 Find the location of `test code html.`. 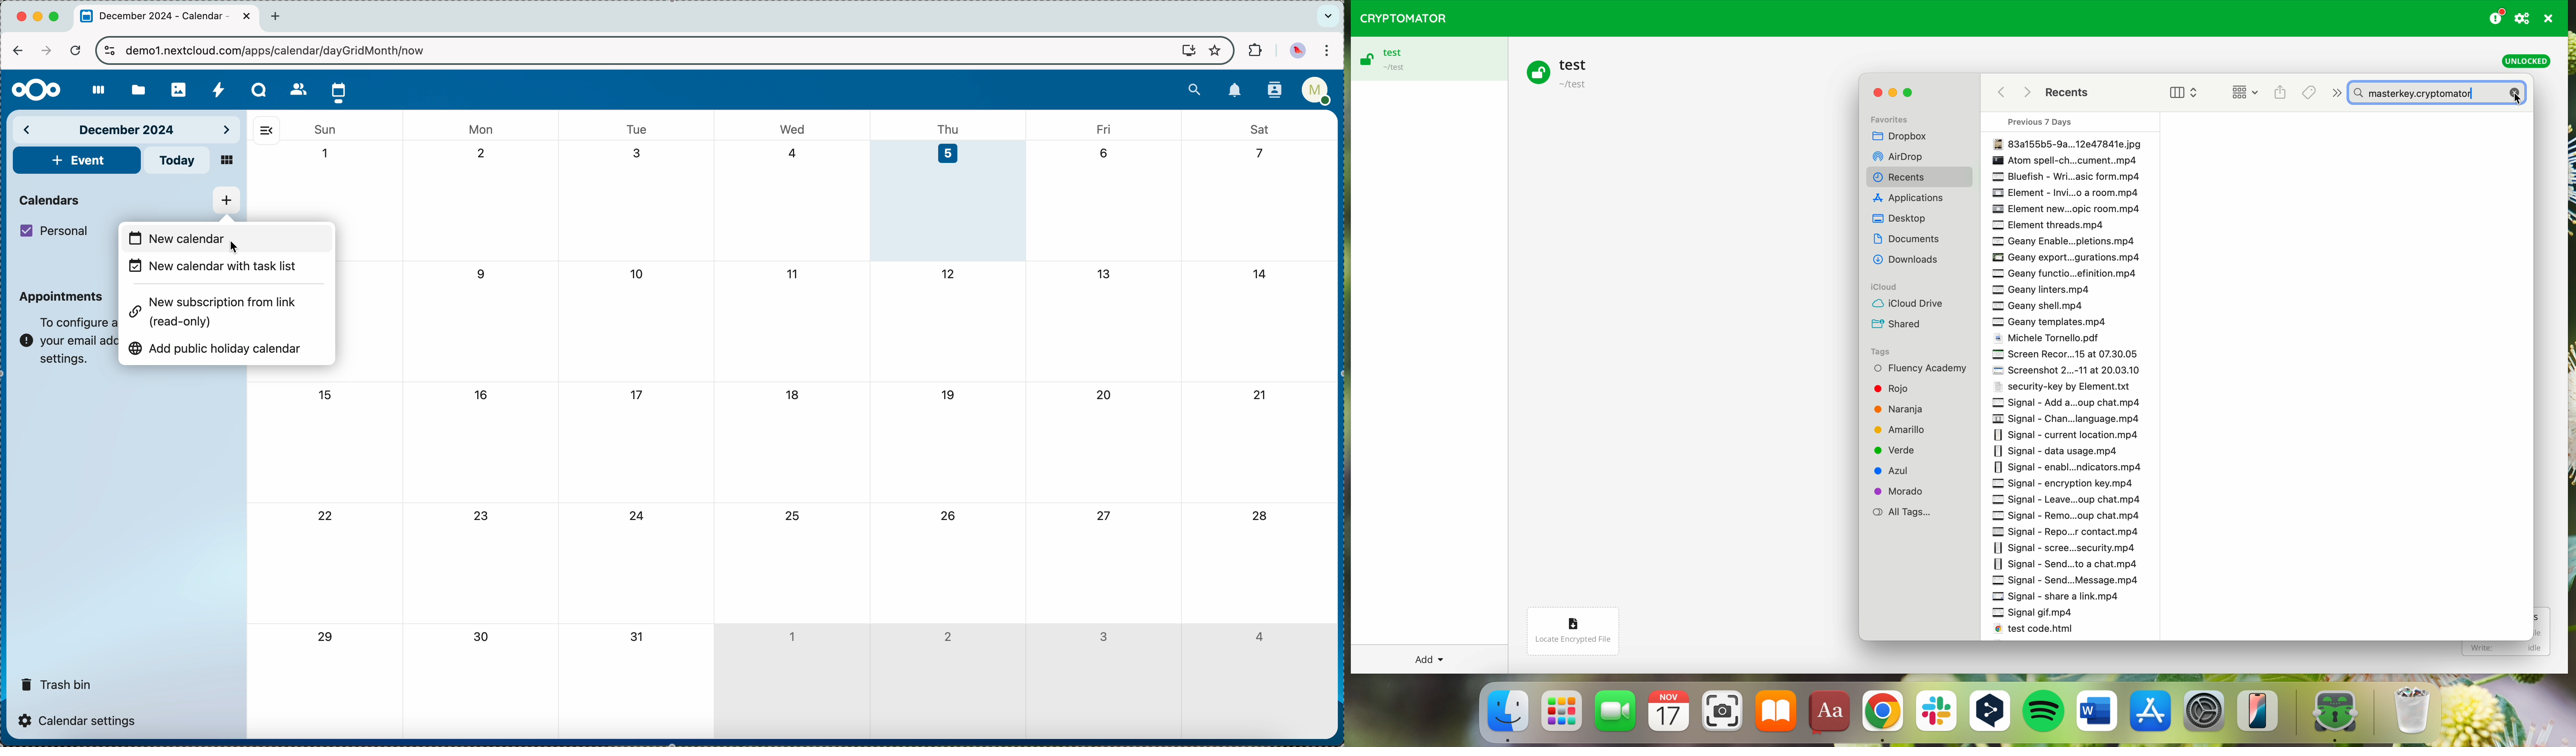

test code html. is located at coordinates (2043, 631).